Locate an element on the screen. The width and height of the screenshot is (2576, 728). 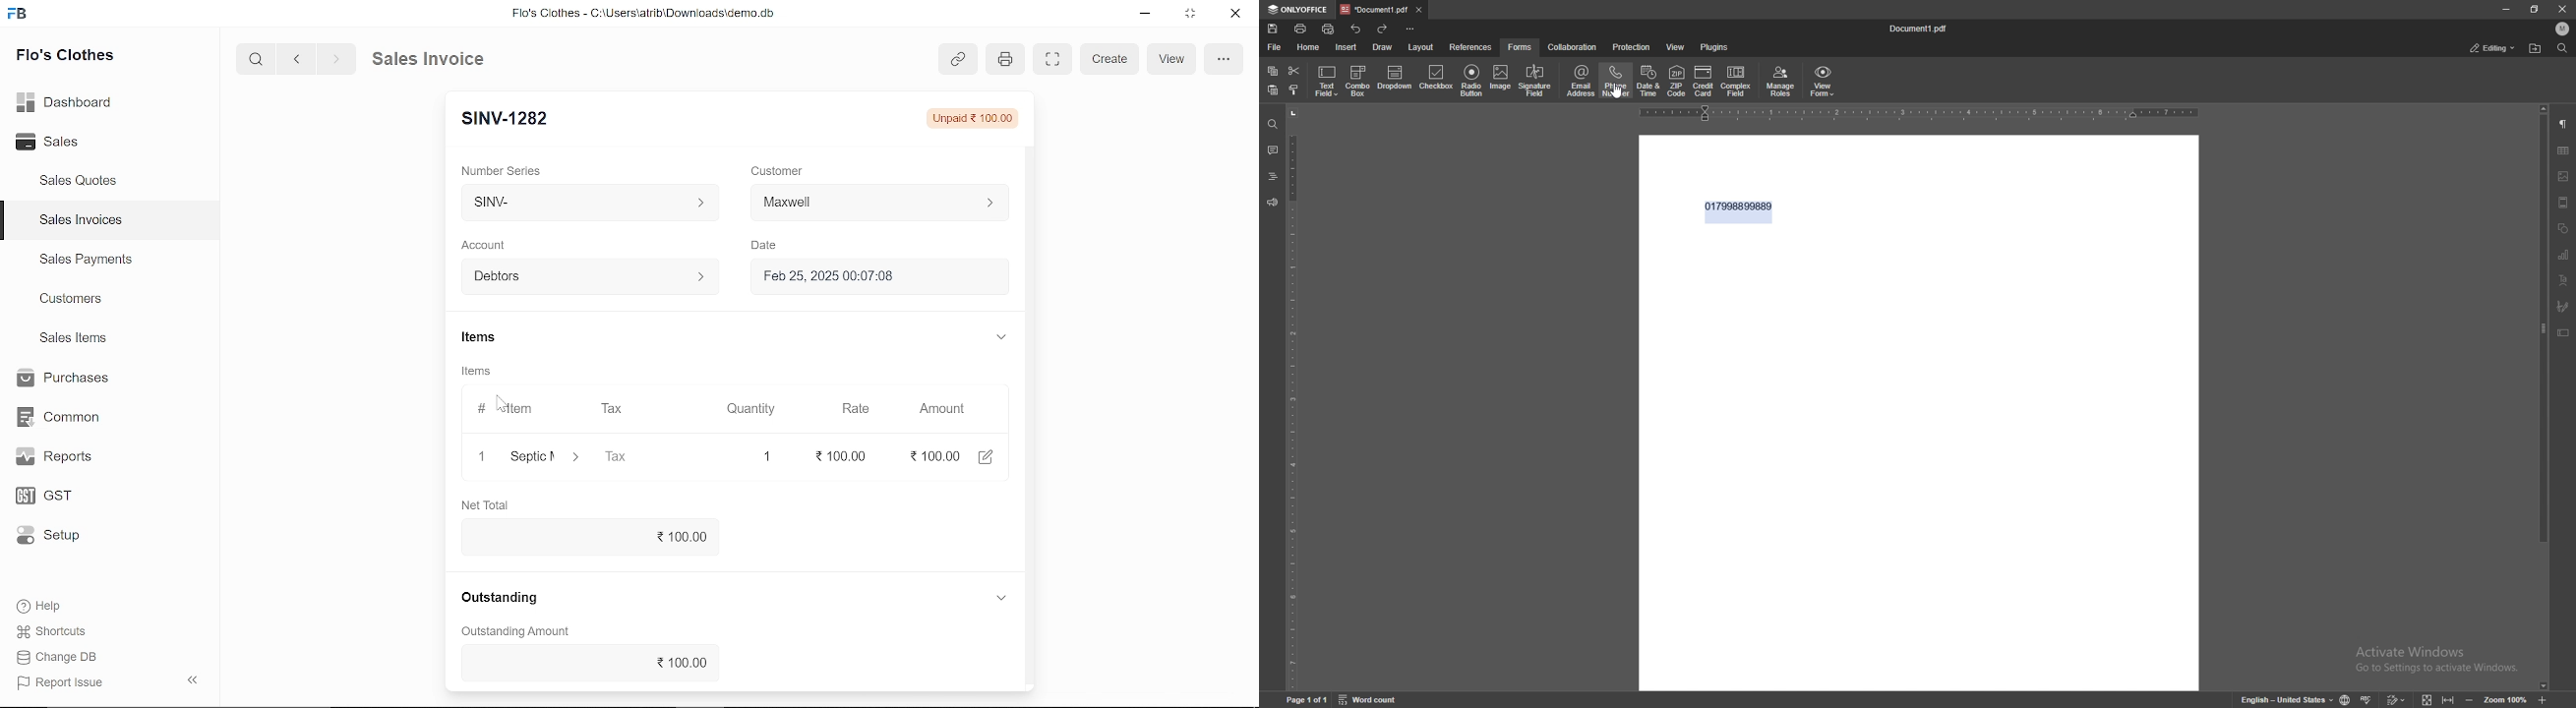
GST is located at coordinates (54, 493).